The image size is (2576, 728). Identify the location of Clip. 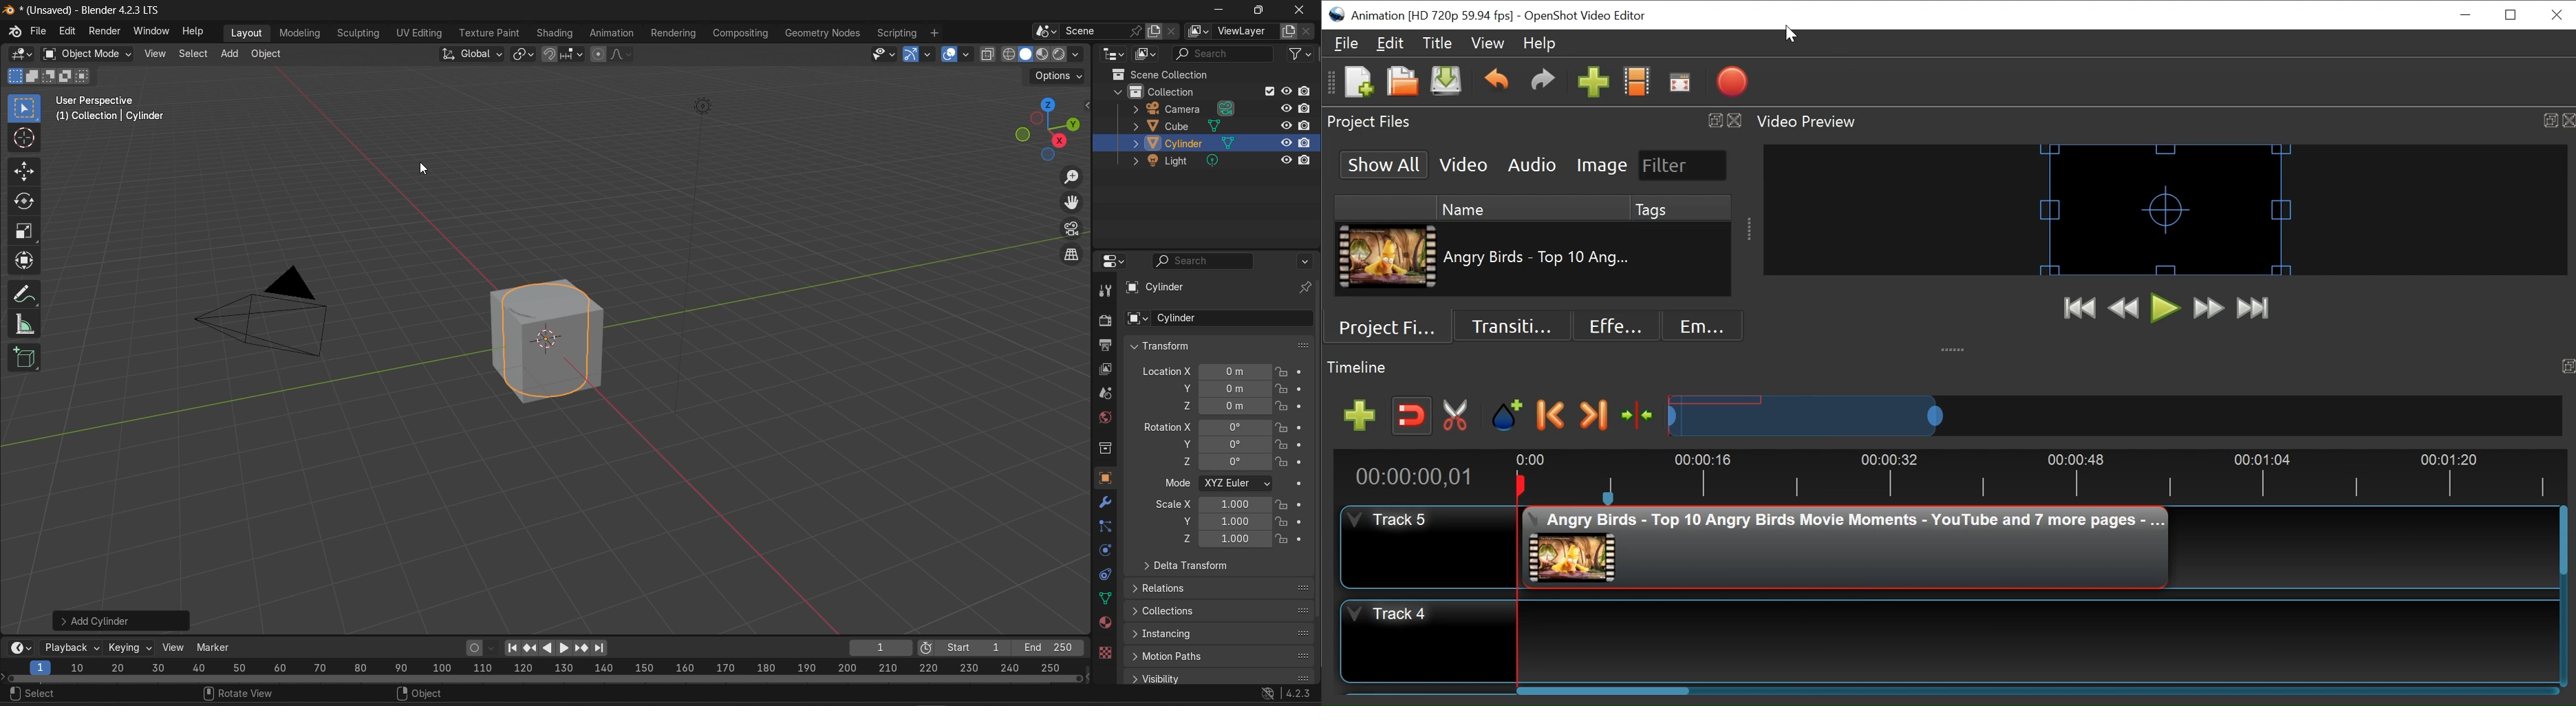
(1389, 259).